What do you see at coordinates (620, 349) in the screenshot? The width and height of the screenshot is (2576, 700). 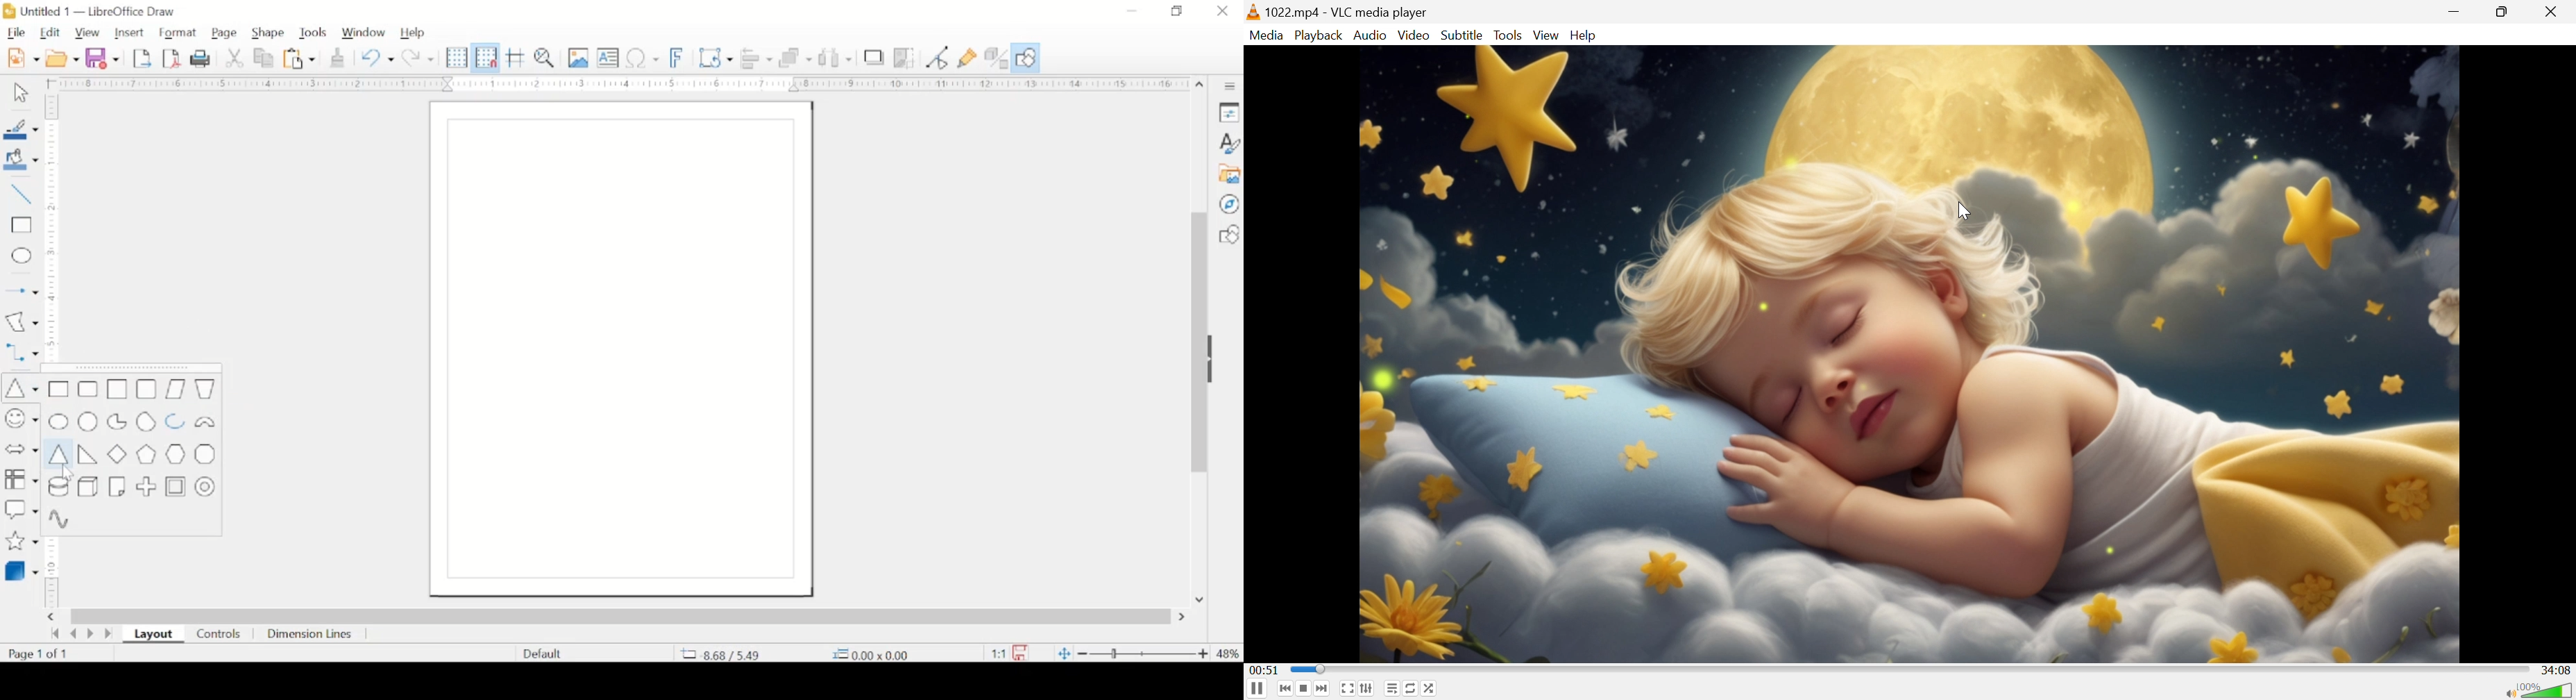 I see `blank canvas` at bounding box center [620, 349].